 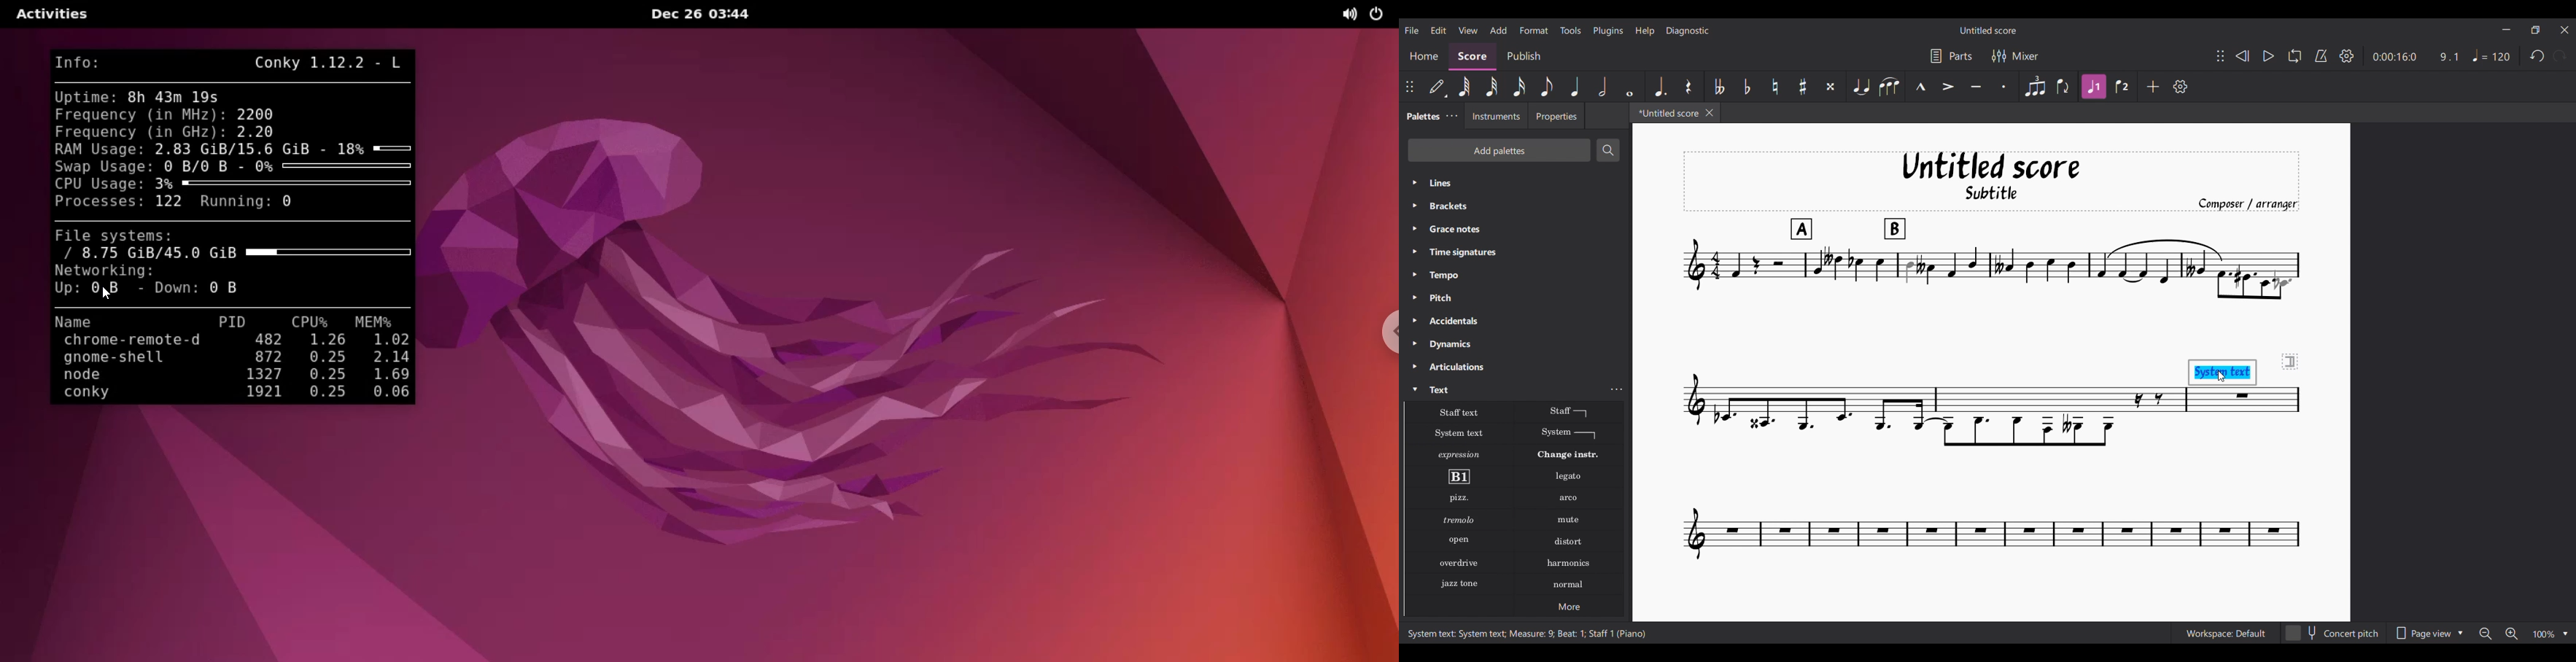 I want to click on Normal, so click(x=1569, y=584).